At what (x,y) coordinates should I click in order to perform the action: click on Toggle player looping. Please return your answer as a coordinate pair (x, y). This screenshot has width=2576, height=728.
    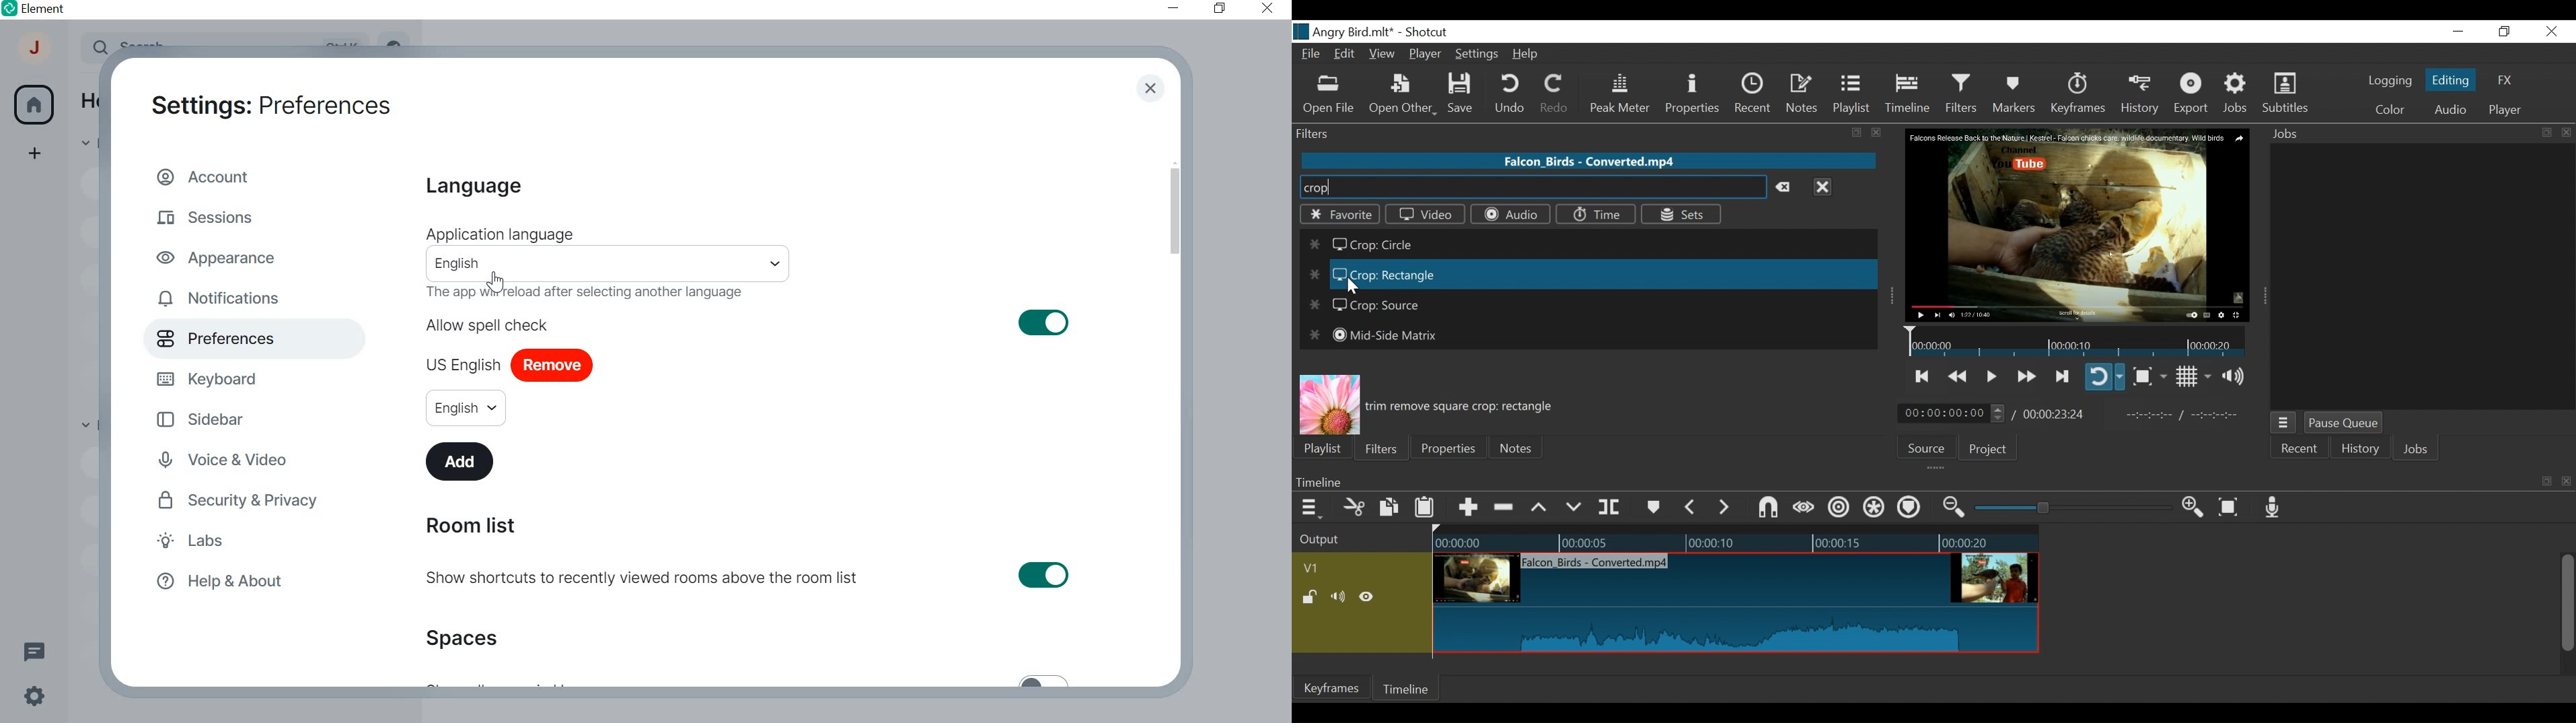
    Looking at the image, I should click on (2105, 376).